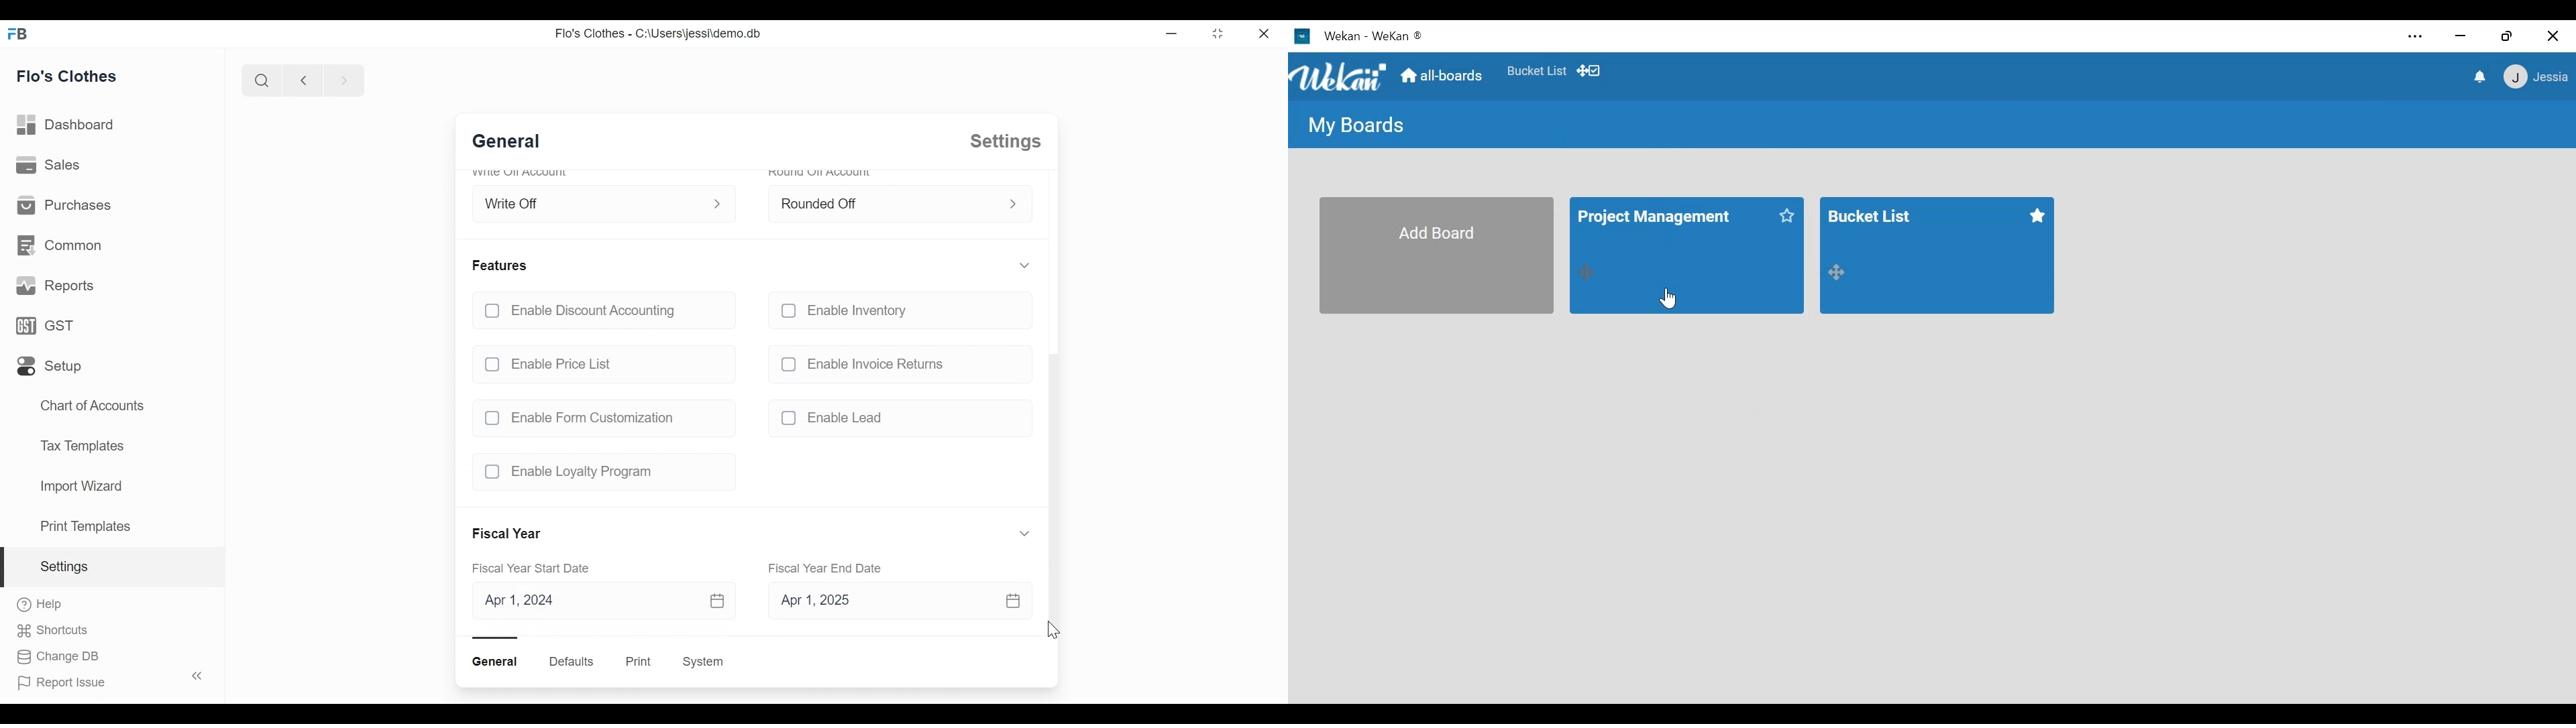 The height and width of the screenshot is (728, 2576). I want to click on Minimize, so click(1169, 33).